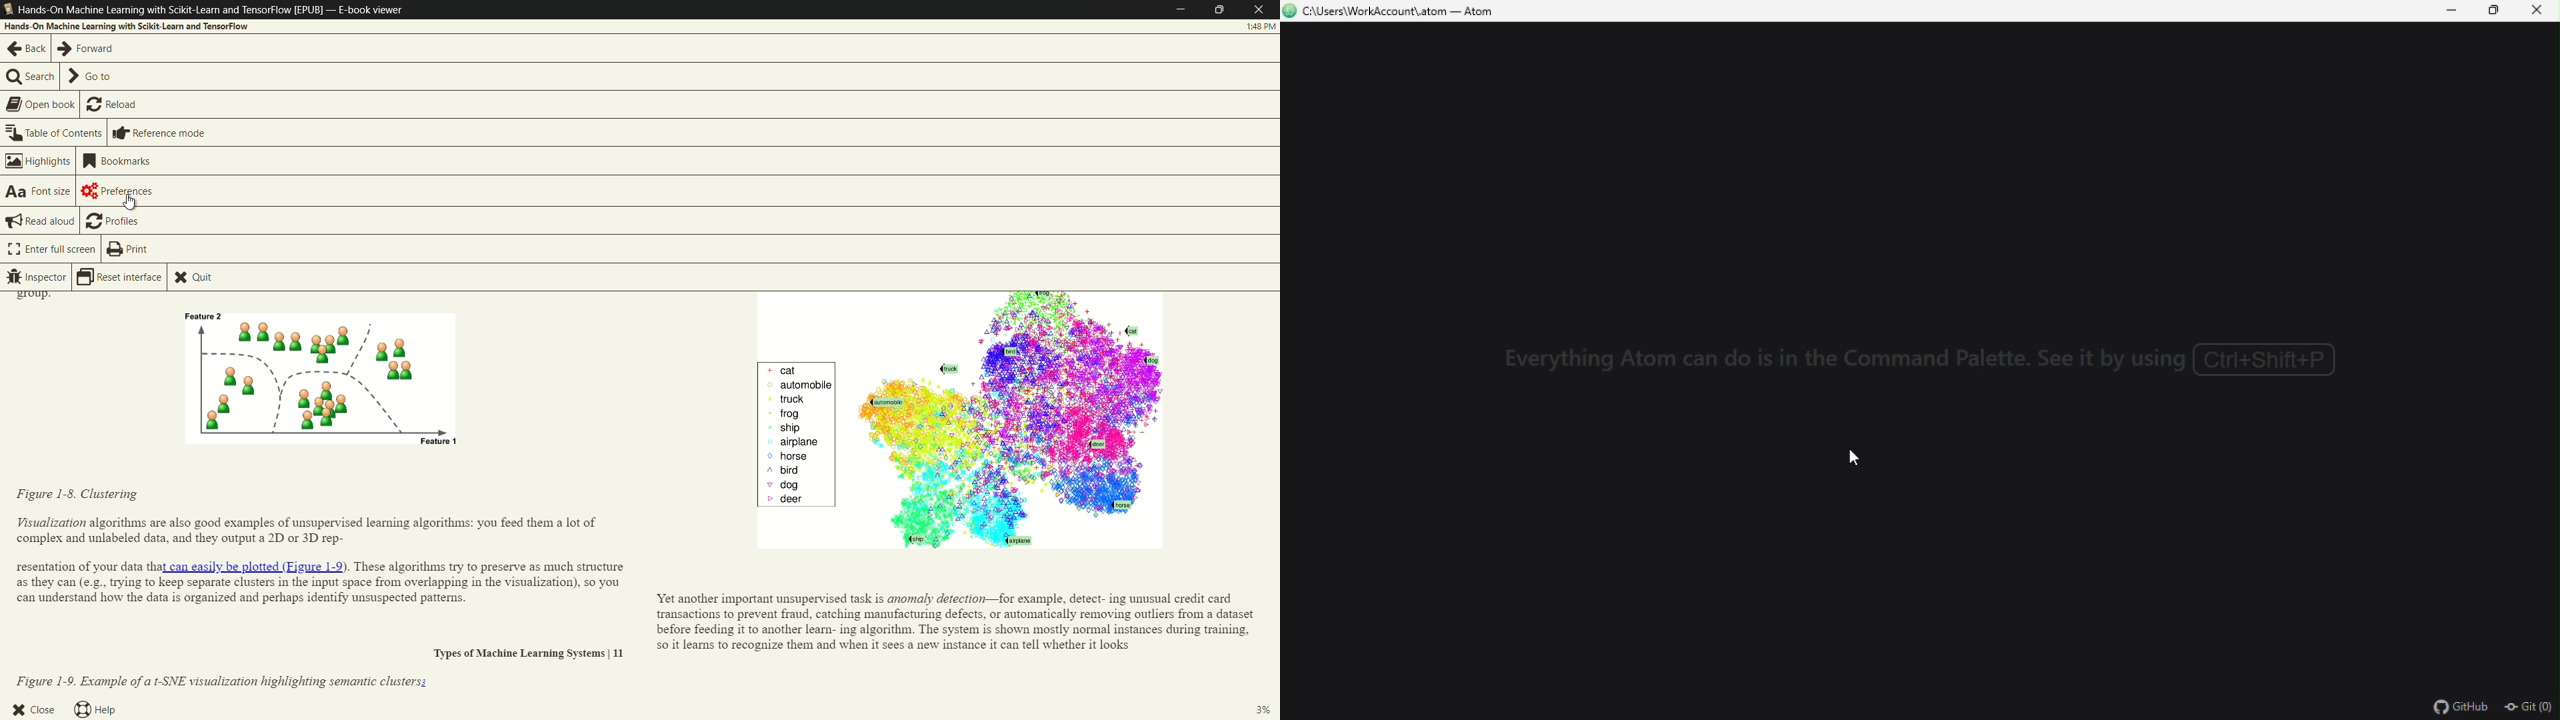 The height and width of the screenshot is (728, 2576). I want to click on go to, so click(91, 77).